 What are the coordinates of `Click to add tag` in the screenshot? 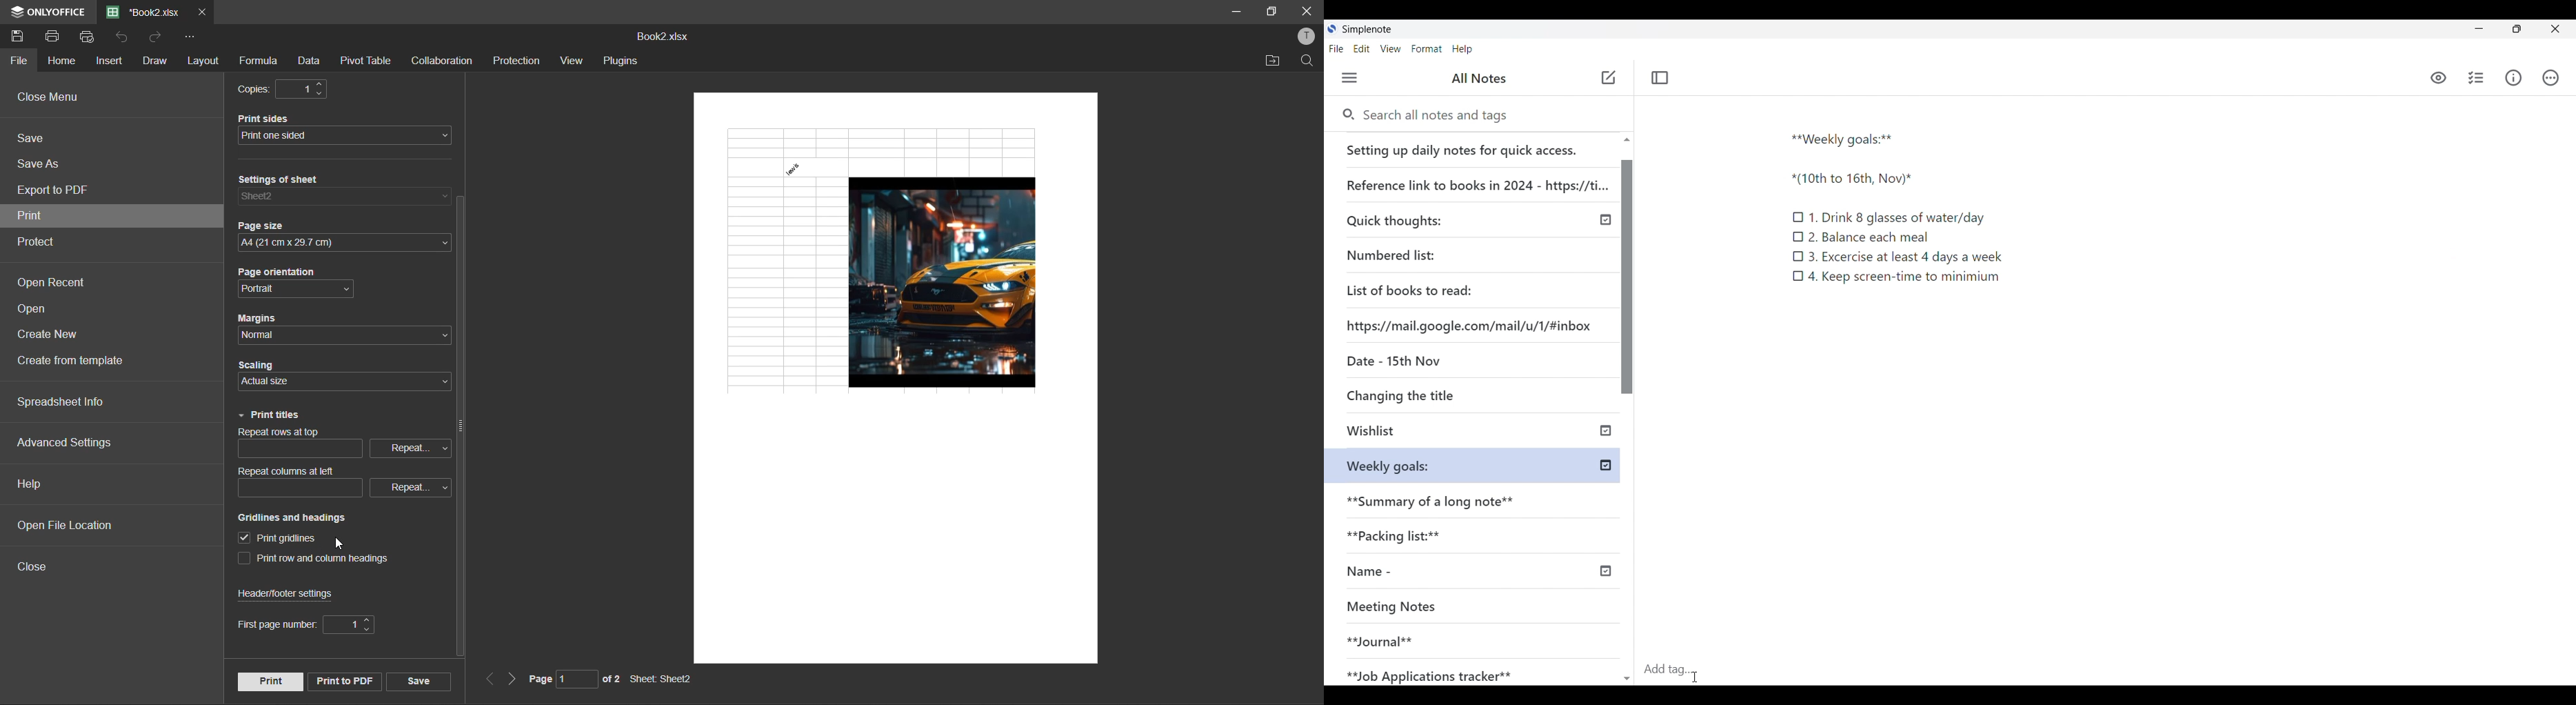 It's located at (1673, 666).